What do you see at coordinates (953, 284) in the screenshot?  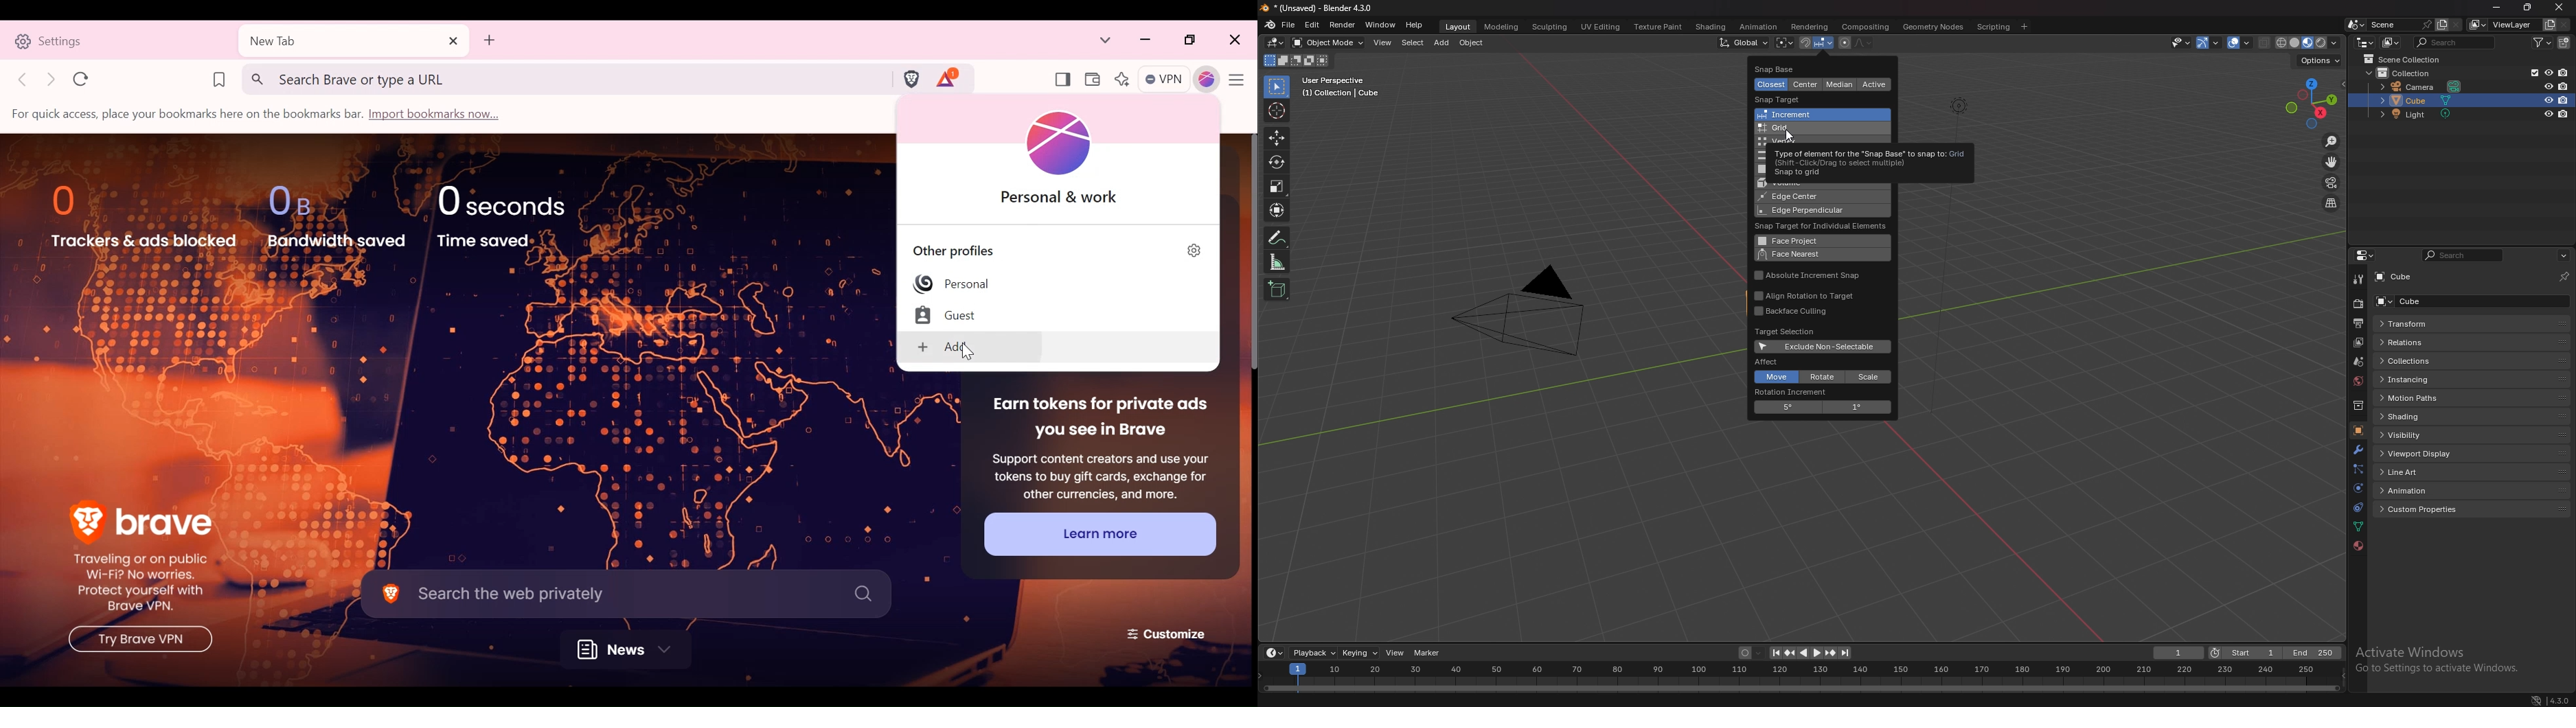 I see `Personal` at bounding box center [953, 284].